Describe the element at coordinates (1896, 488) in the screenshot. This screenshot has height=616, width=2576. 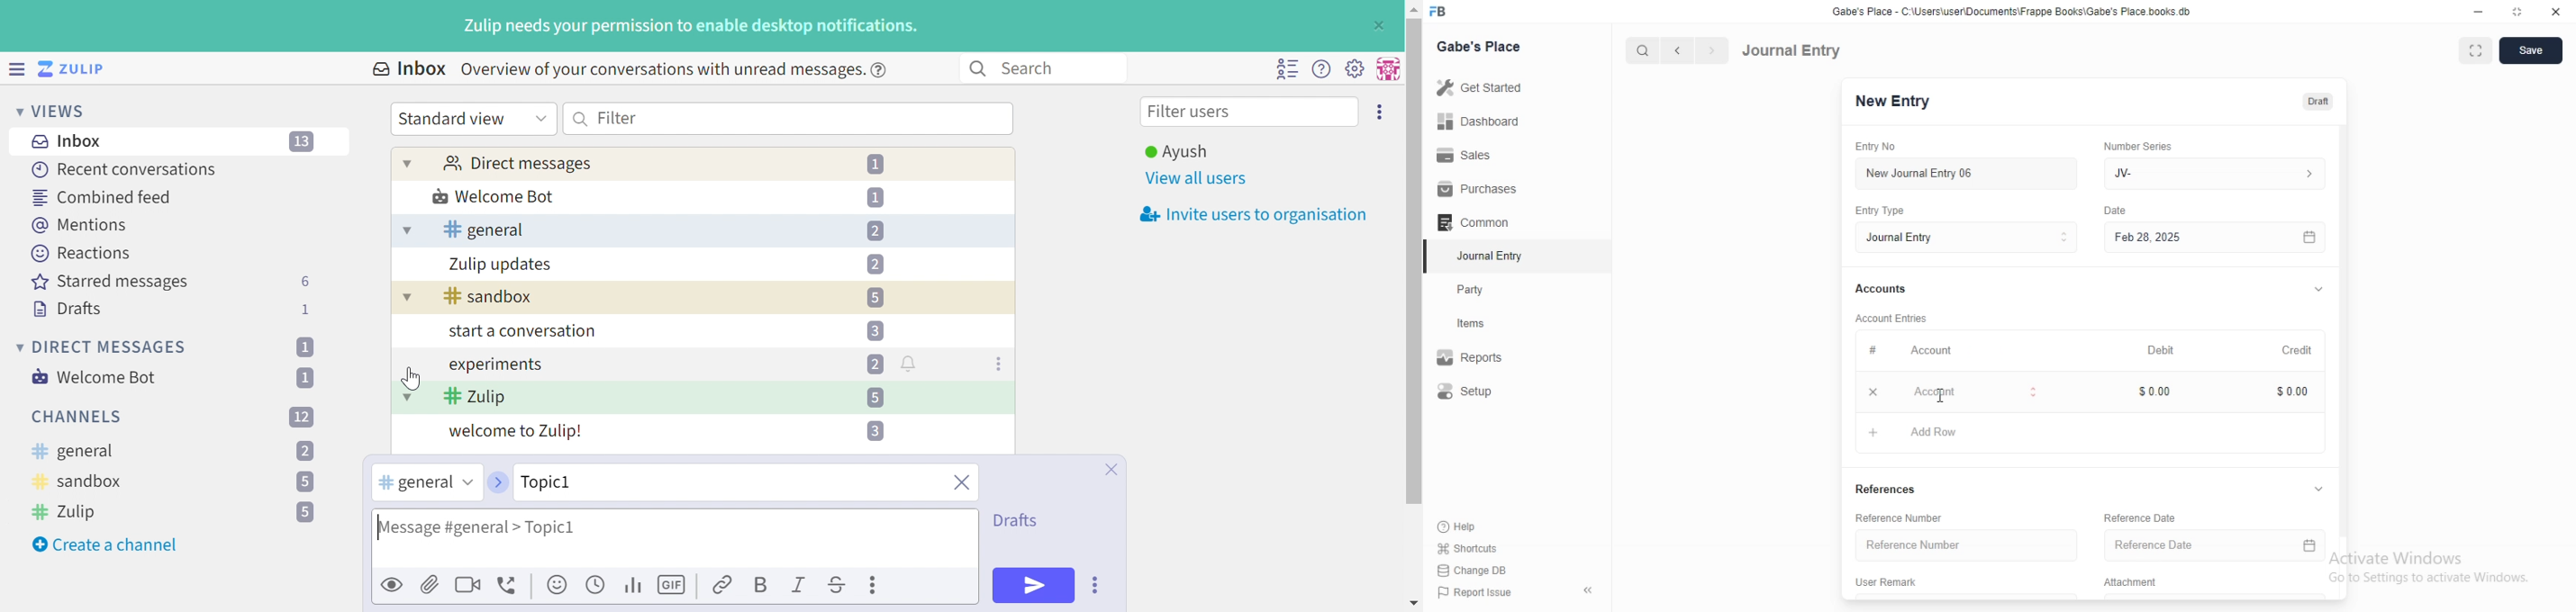
I see `References` at that location.